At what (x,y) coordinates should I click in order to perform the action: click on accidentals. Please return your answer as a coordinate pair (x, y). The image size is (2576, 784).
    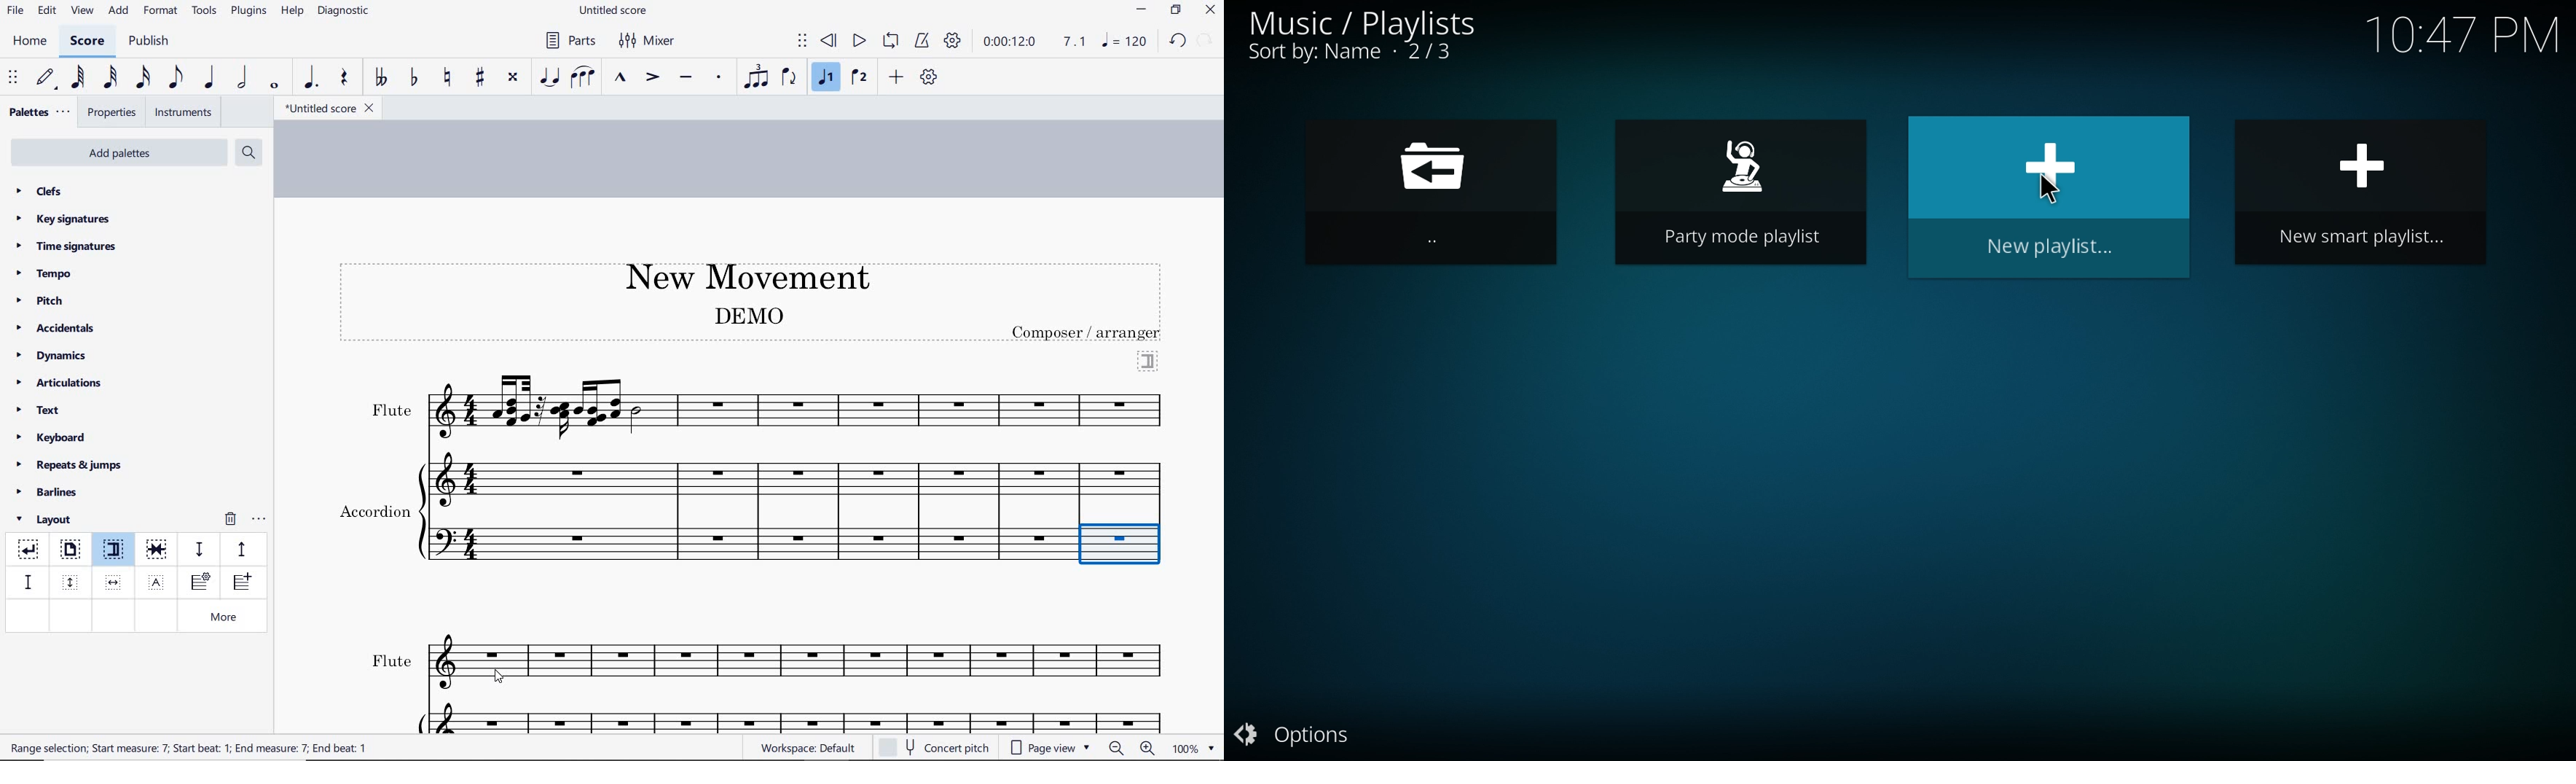
    Looking at the image, I should click on (58, 327).